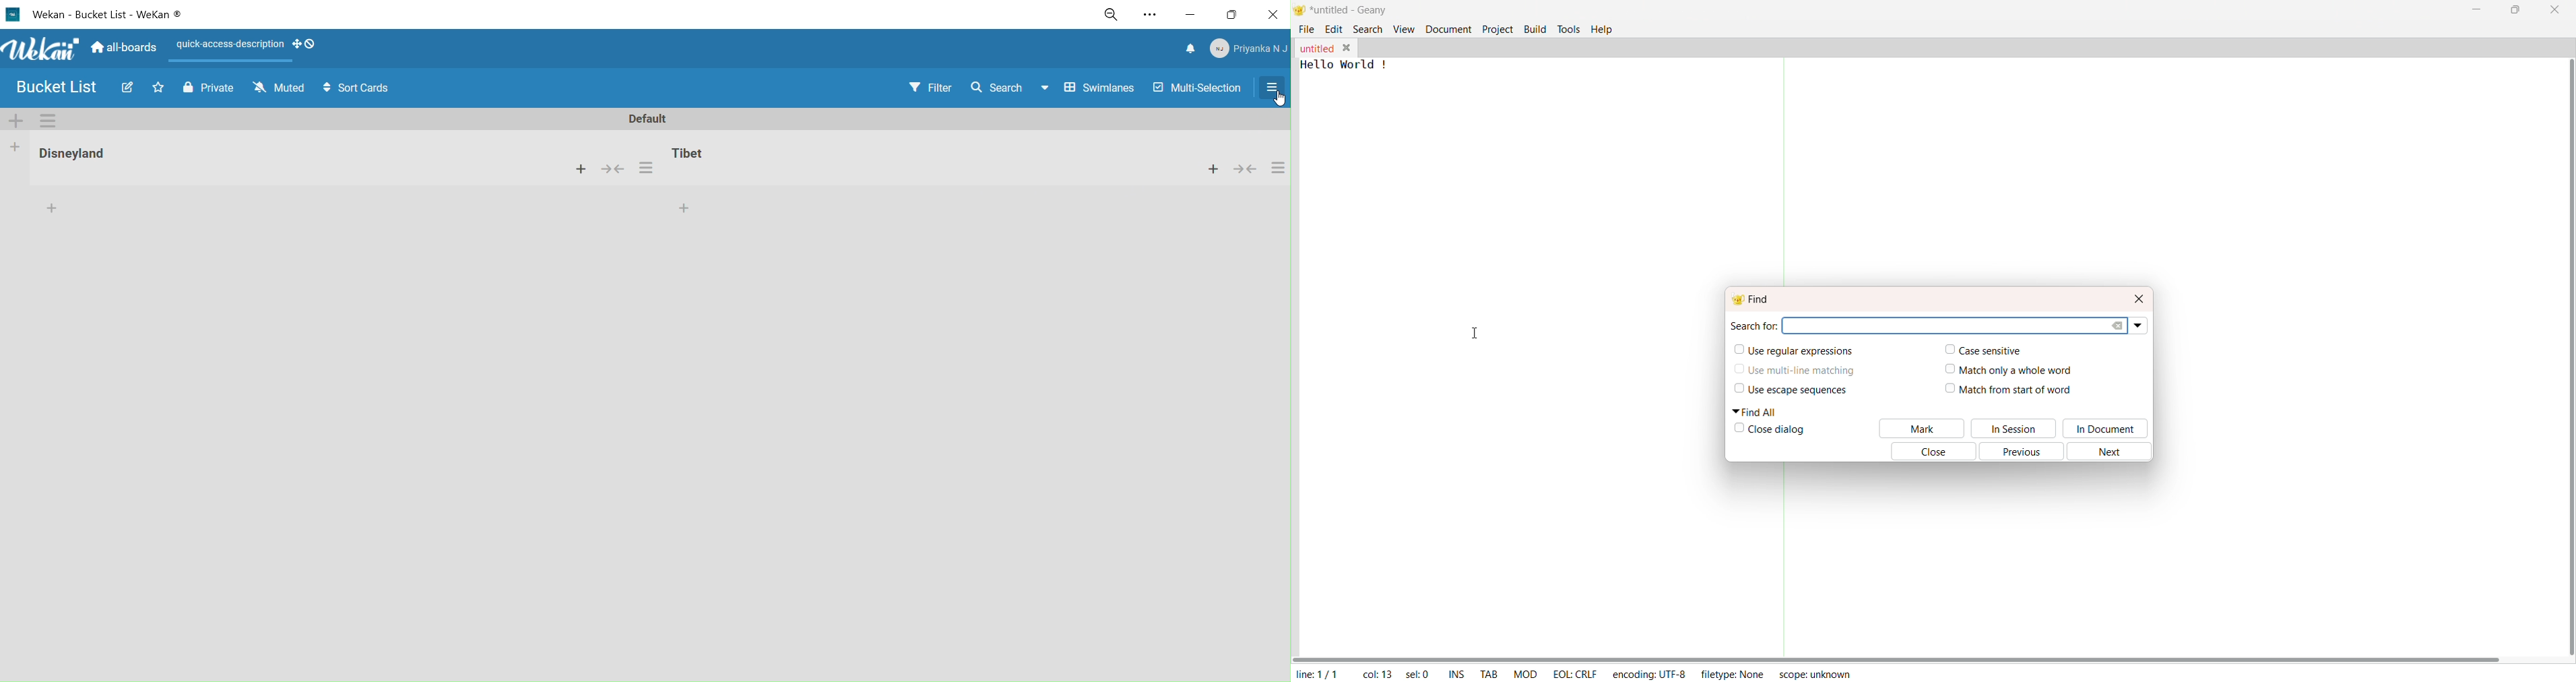  I want to click on disneyland, so click(346, 146).